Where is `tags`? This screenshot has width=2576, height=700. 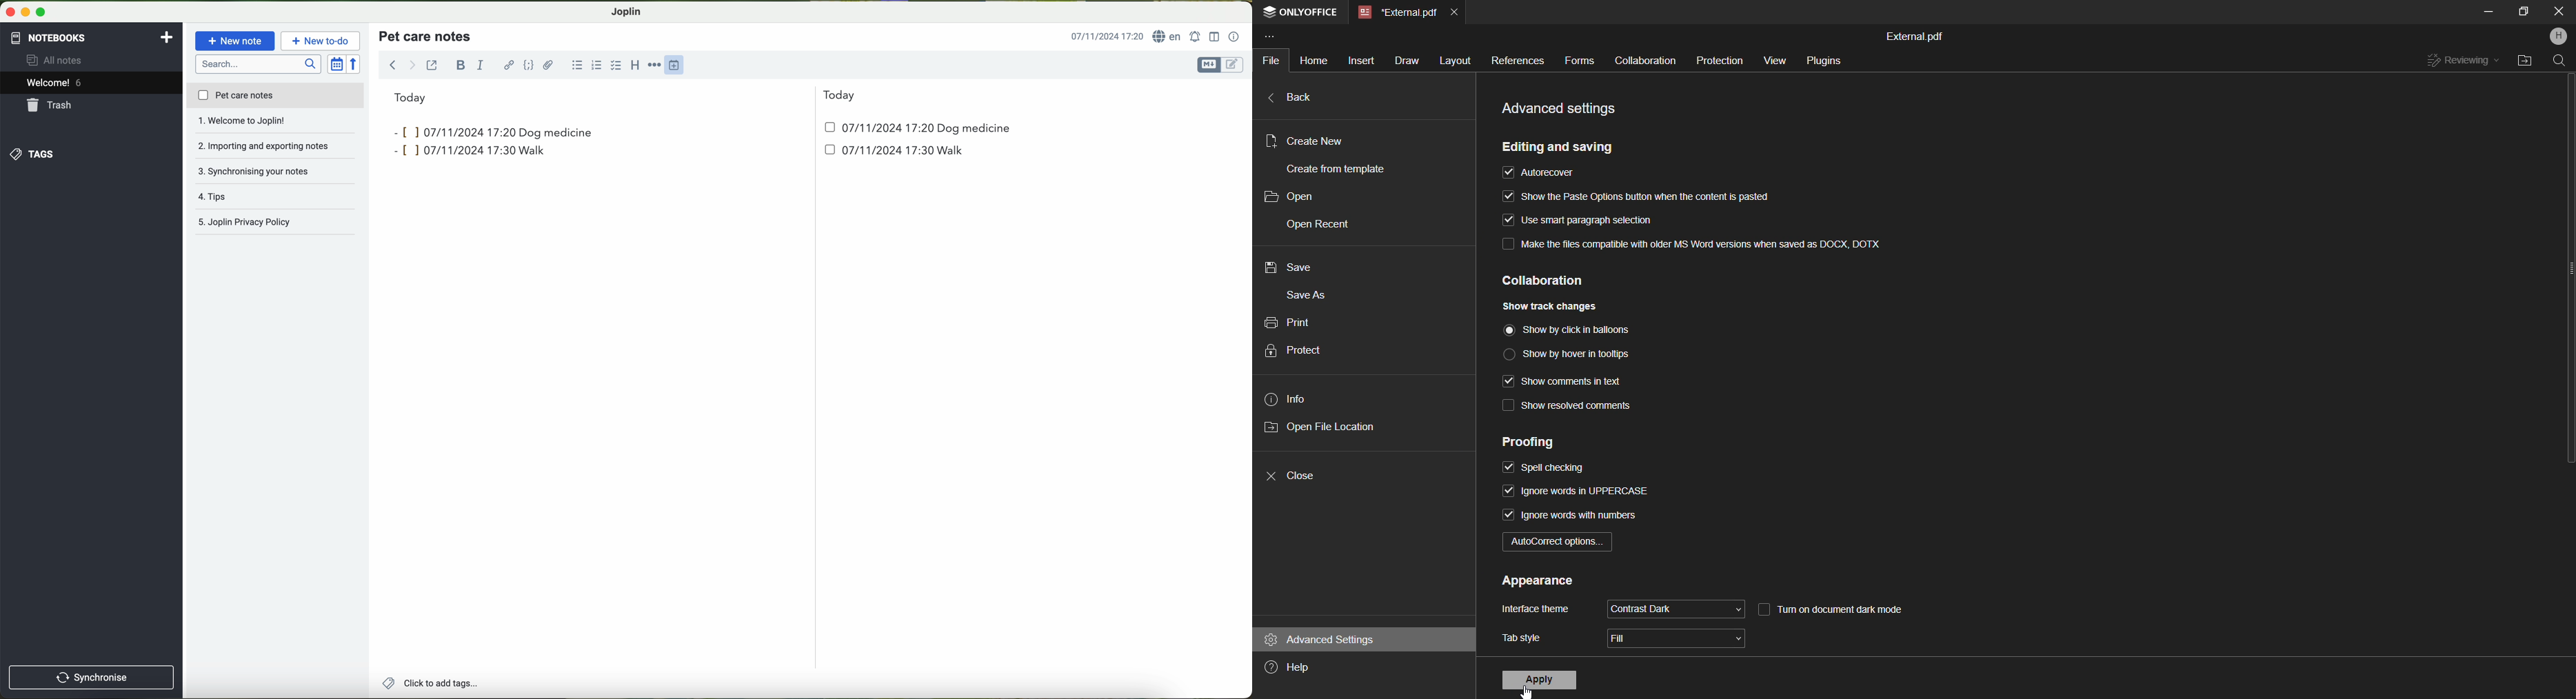
tags is located at coordinates (31, 154).